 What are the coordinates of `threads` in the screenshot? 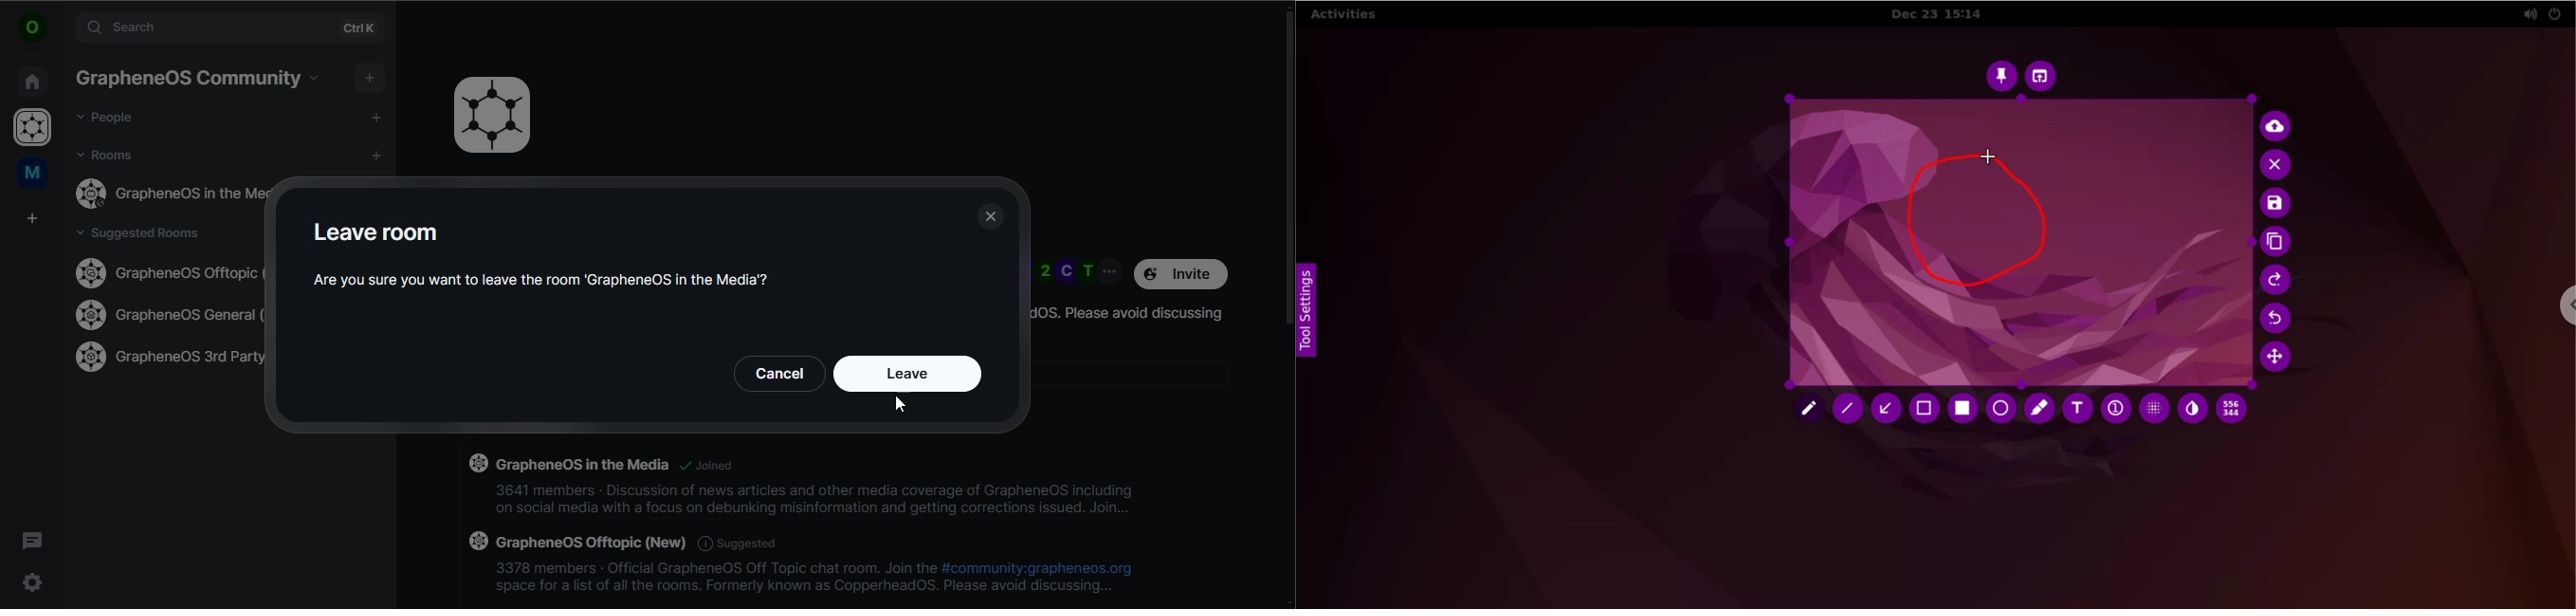 It's located at (32, 540).